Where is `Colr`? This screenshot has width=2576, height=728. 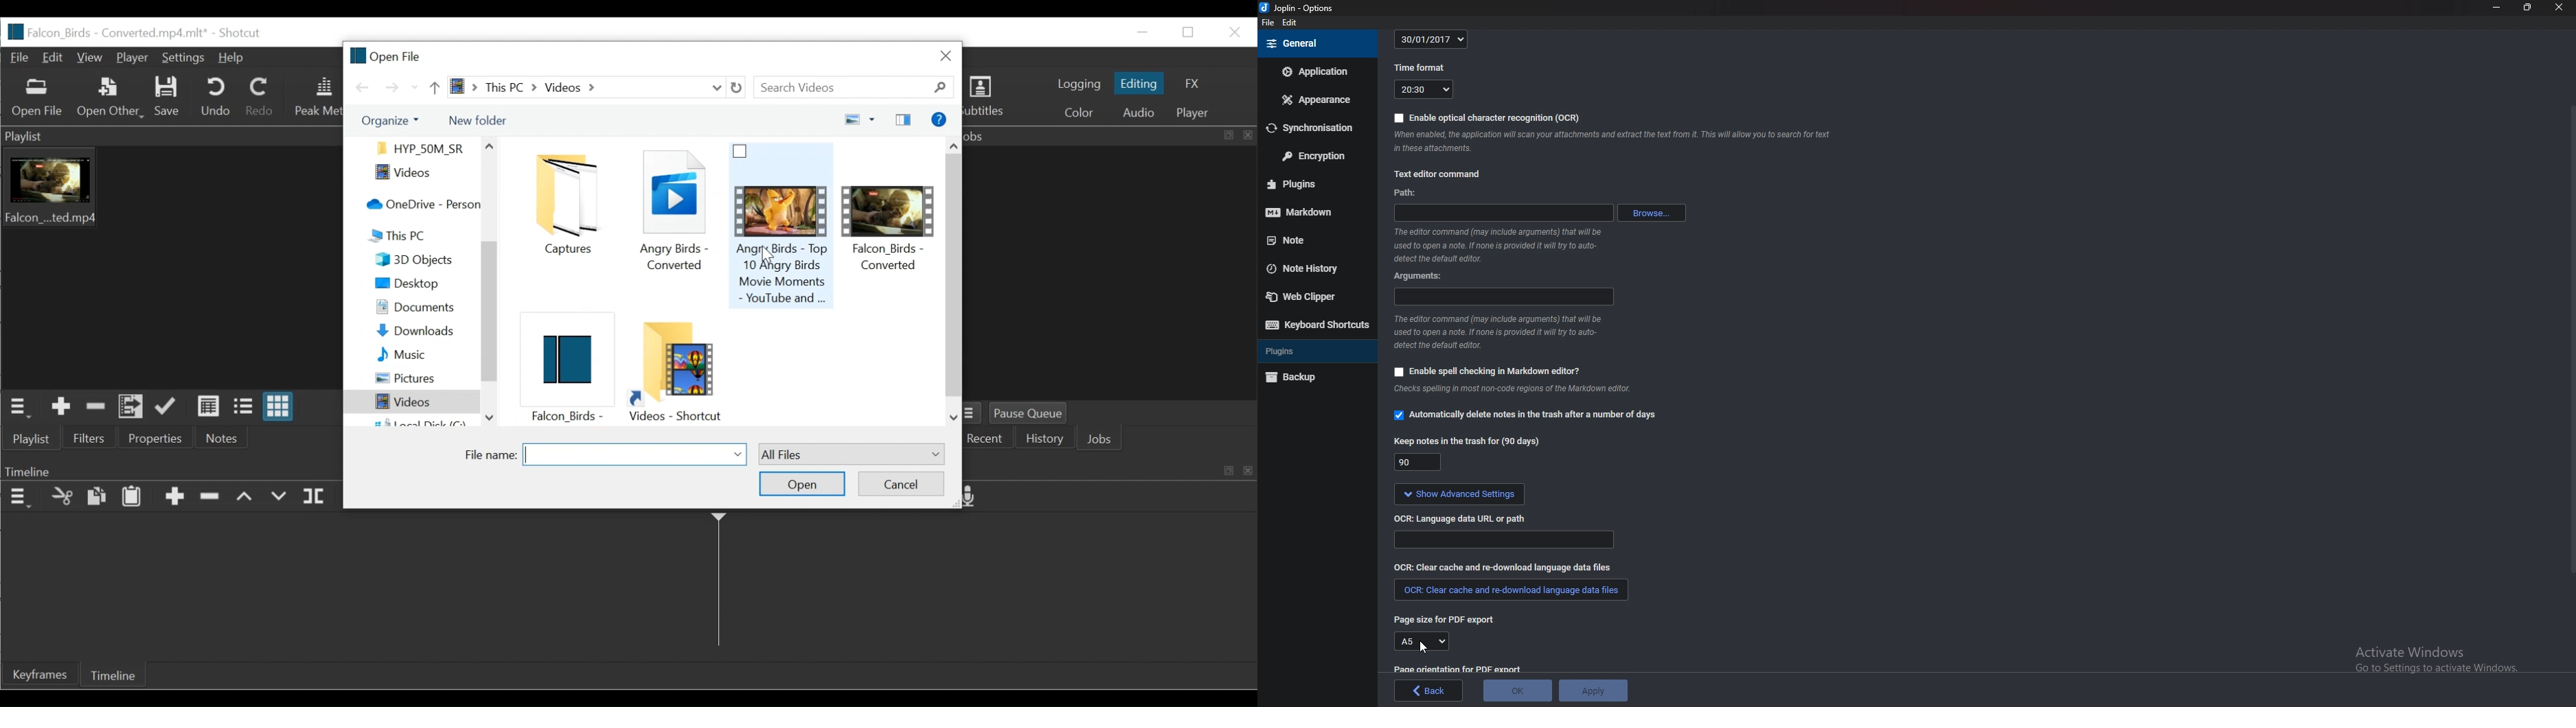
Colr is located at coordinates (1080, 111).